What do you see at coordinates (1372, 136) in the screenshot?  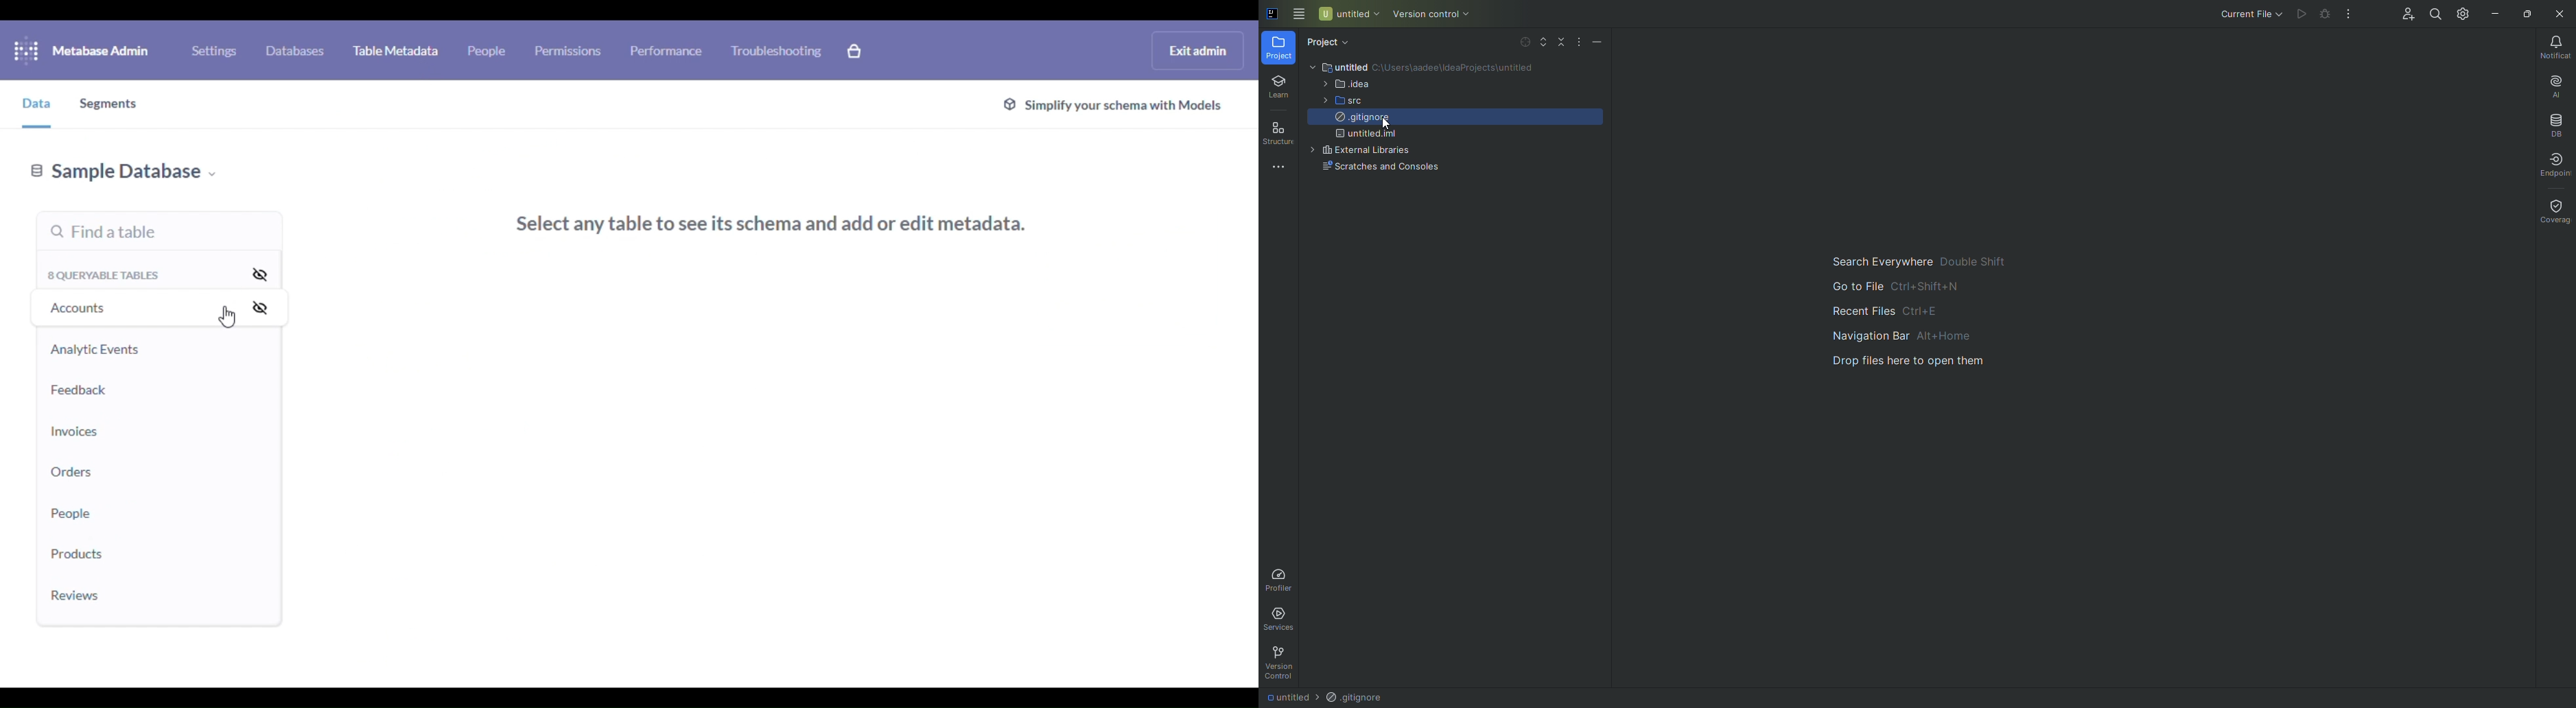 I see `untitled.iml` at bounding box center [1372, 136].